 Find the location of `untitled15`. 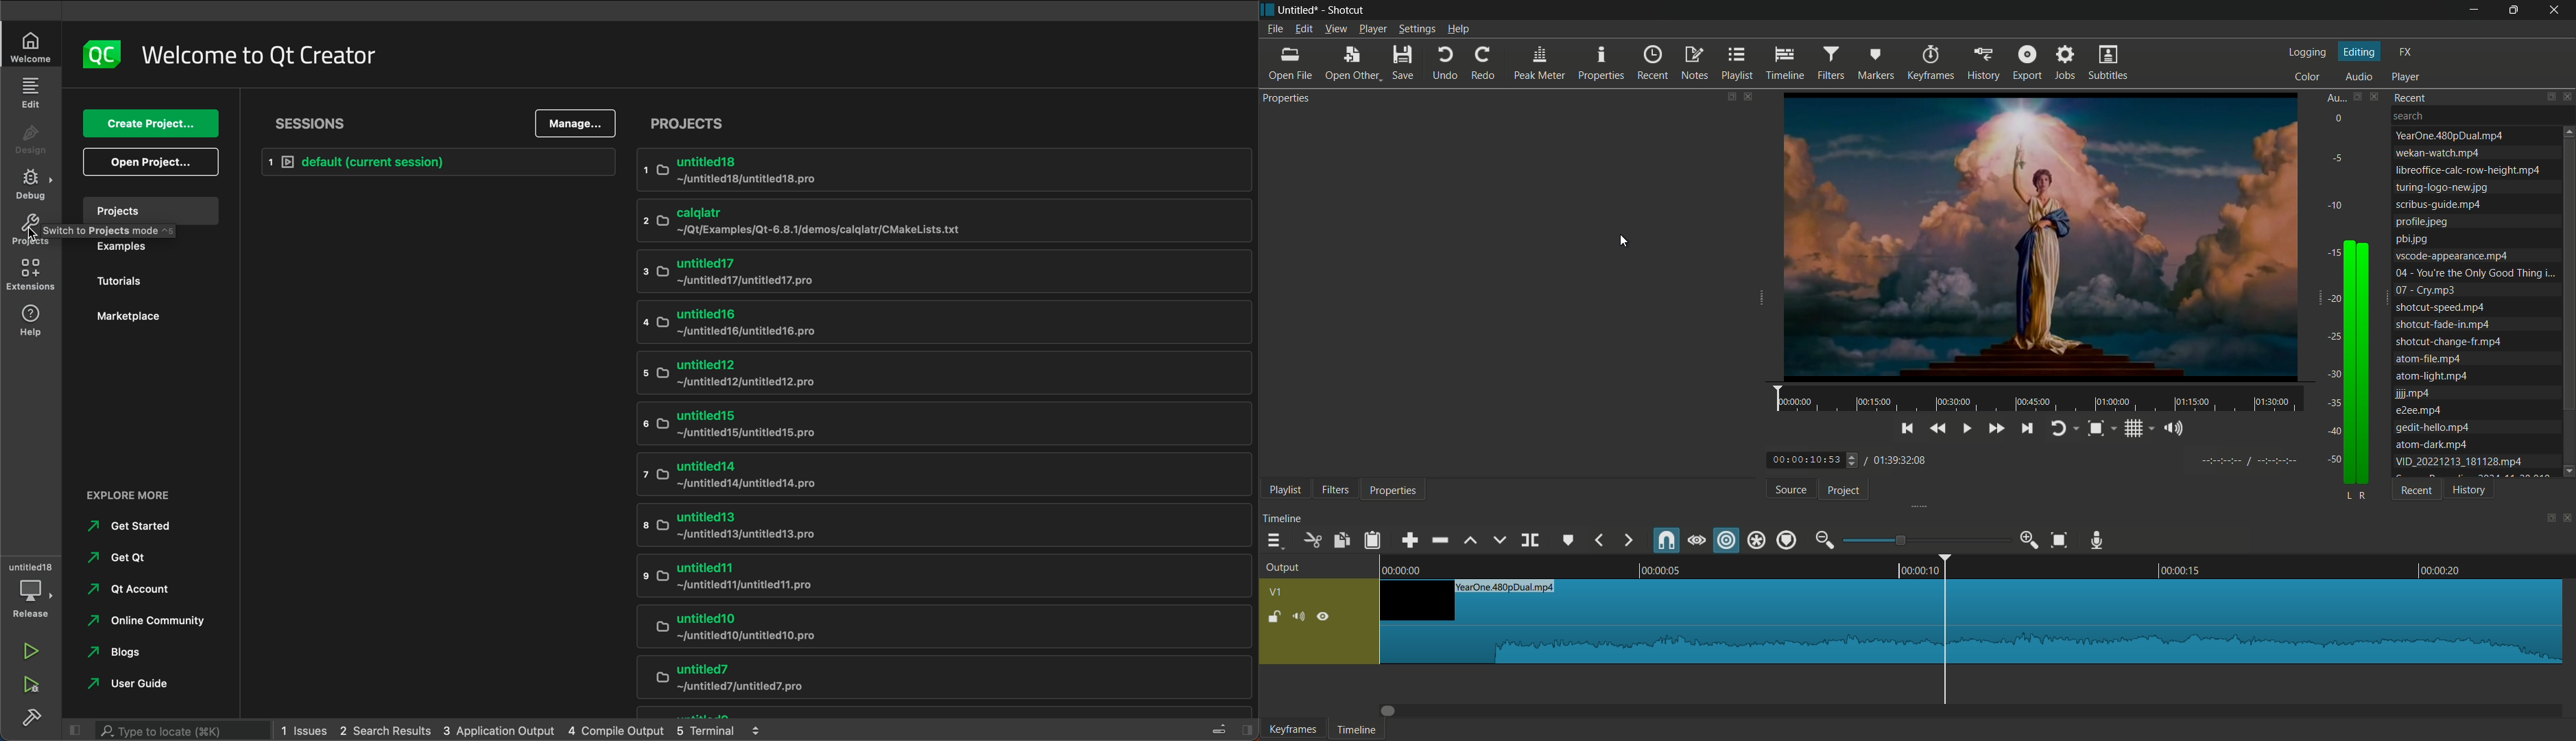

untitled15 is located at coordinates (941, 422).